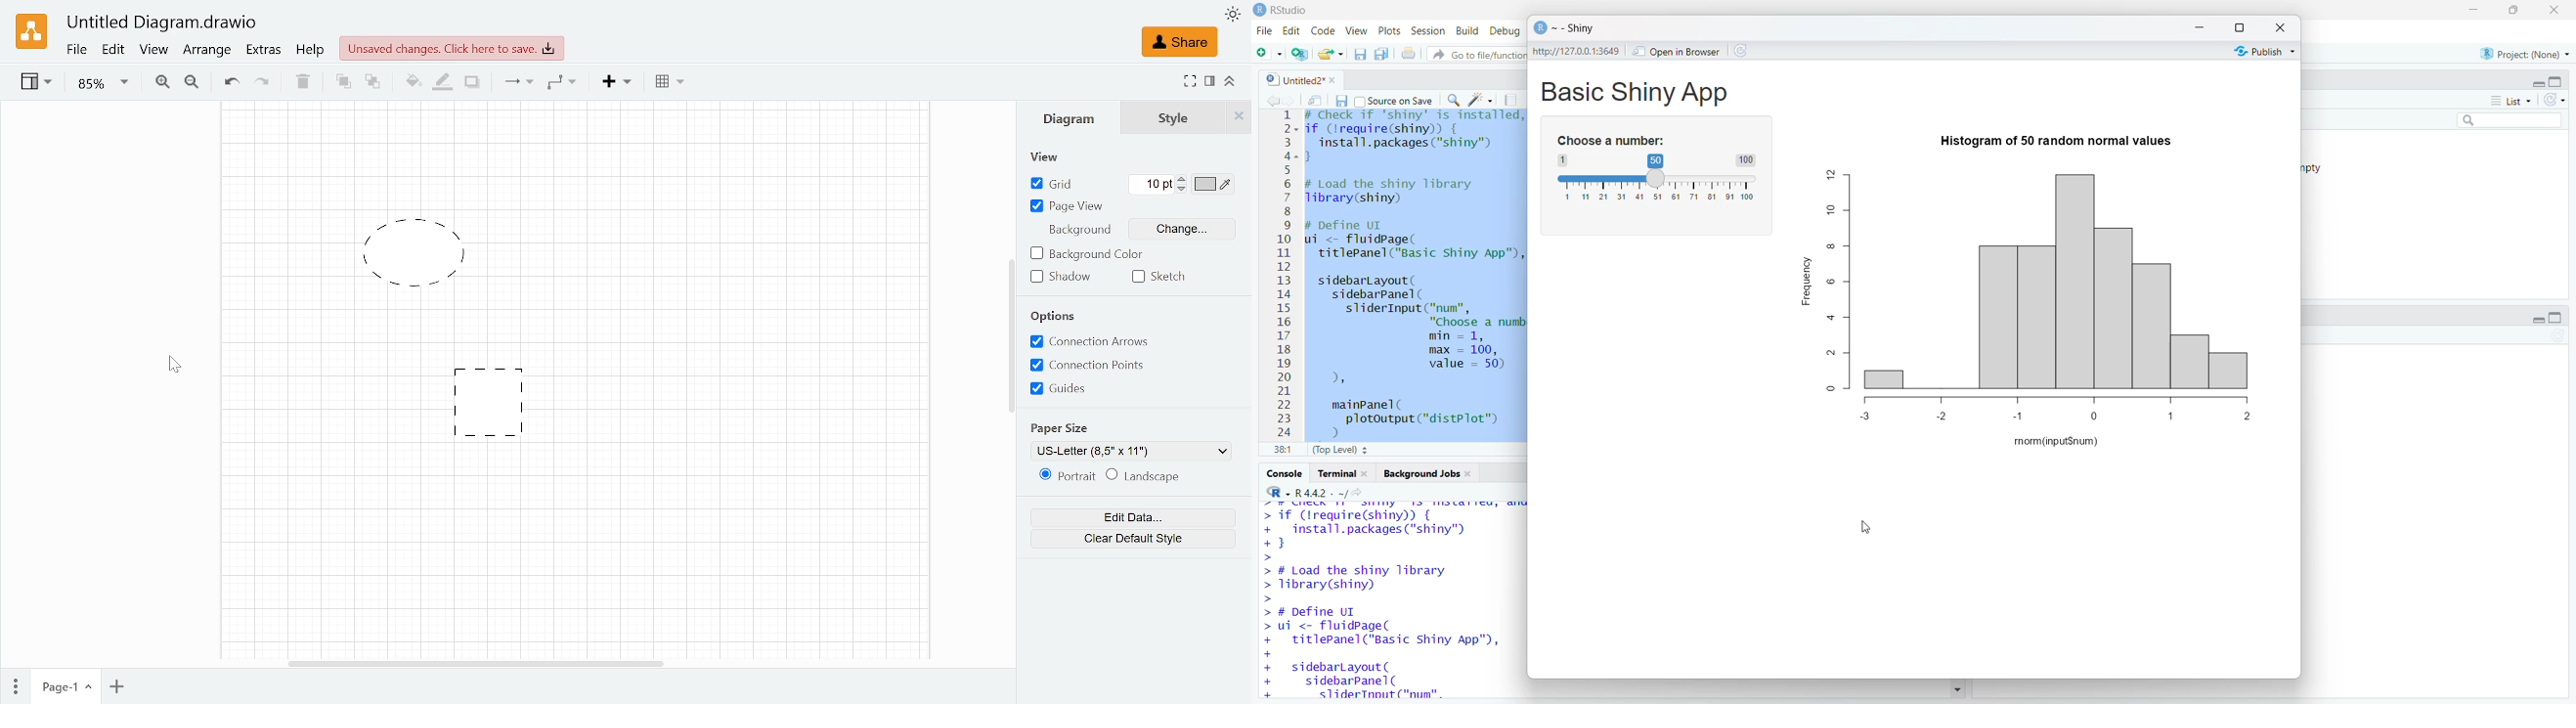  I want to click on search, so click(2511, 119).